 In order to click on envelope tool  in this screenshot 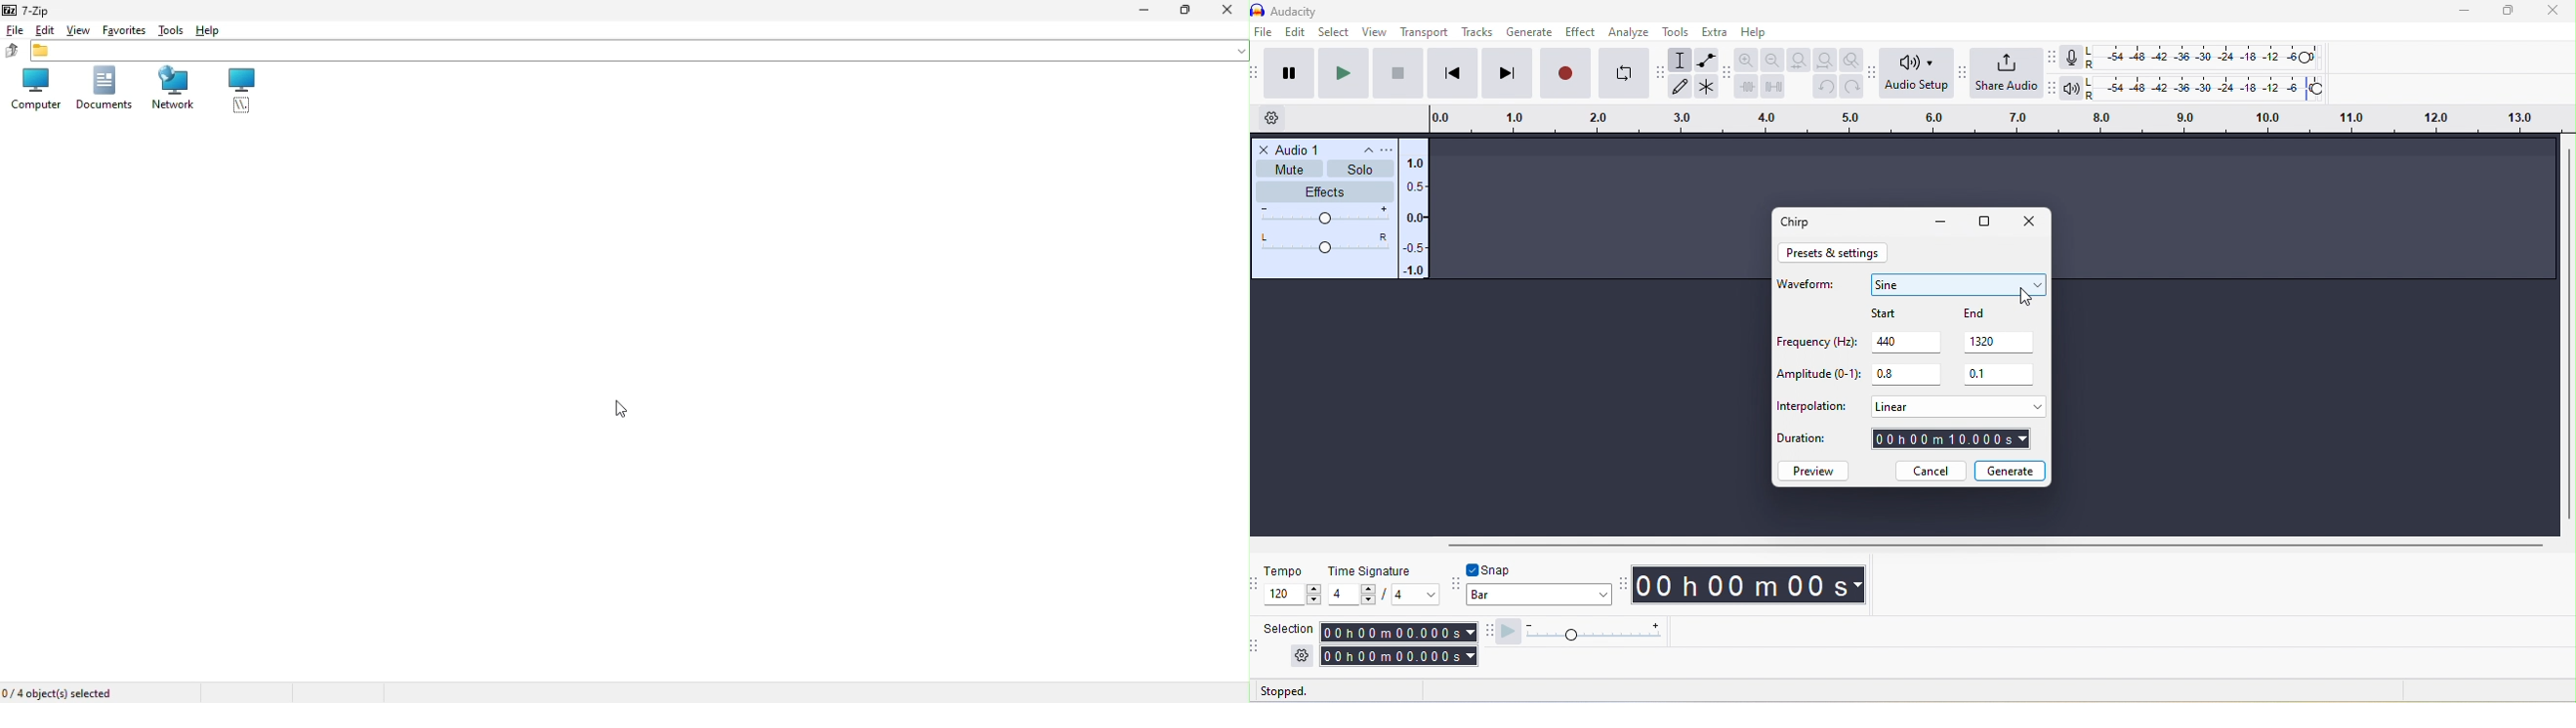, I will do `click(1708, 58)`.